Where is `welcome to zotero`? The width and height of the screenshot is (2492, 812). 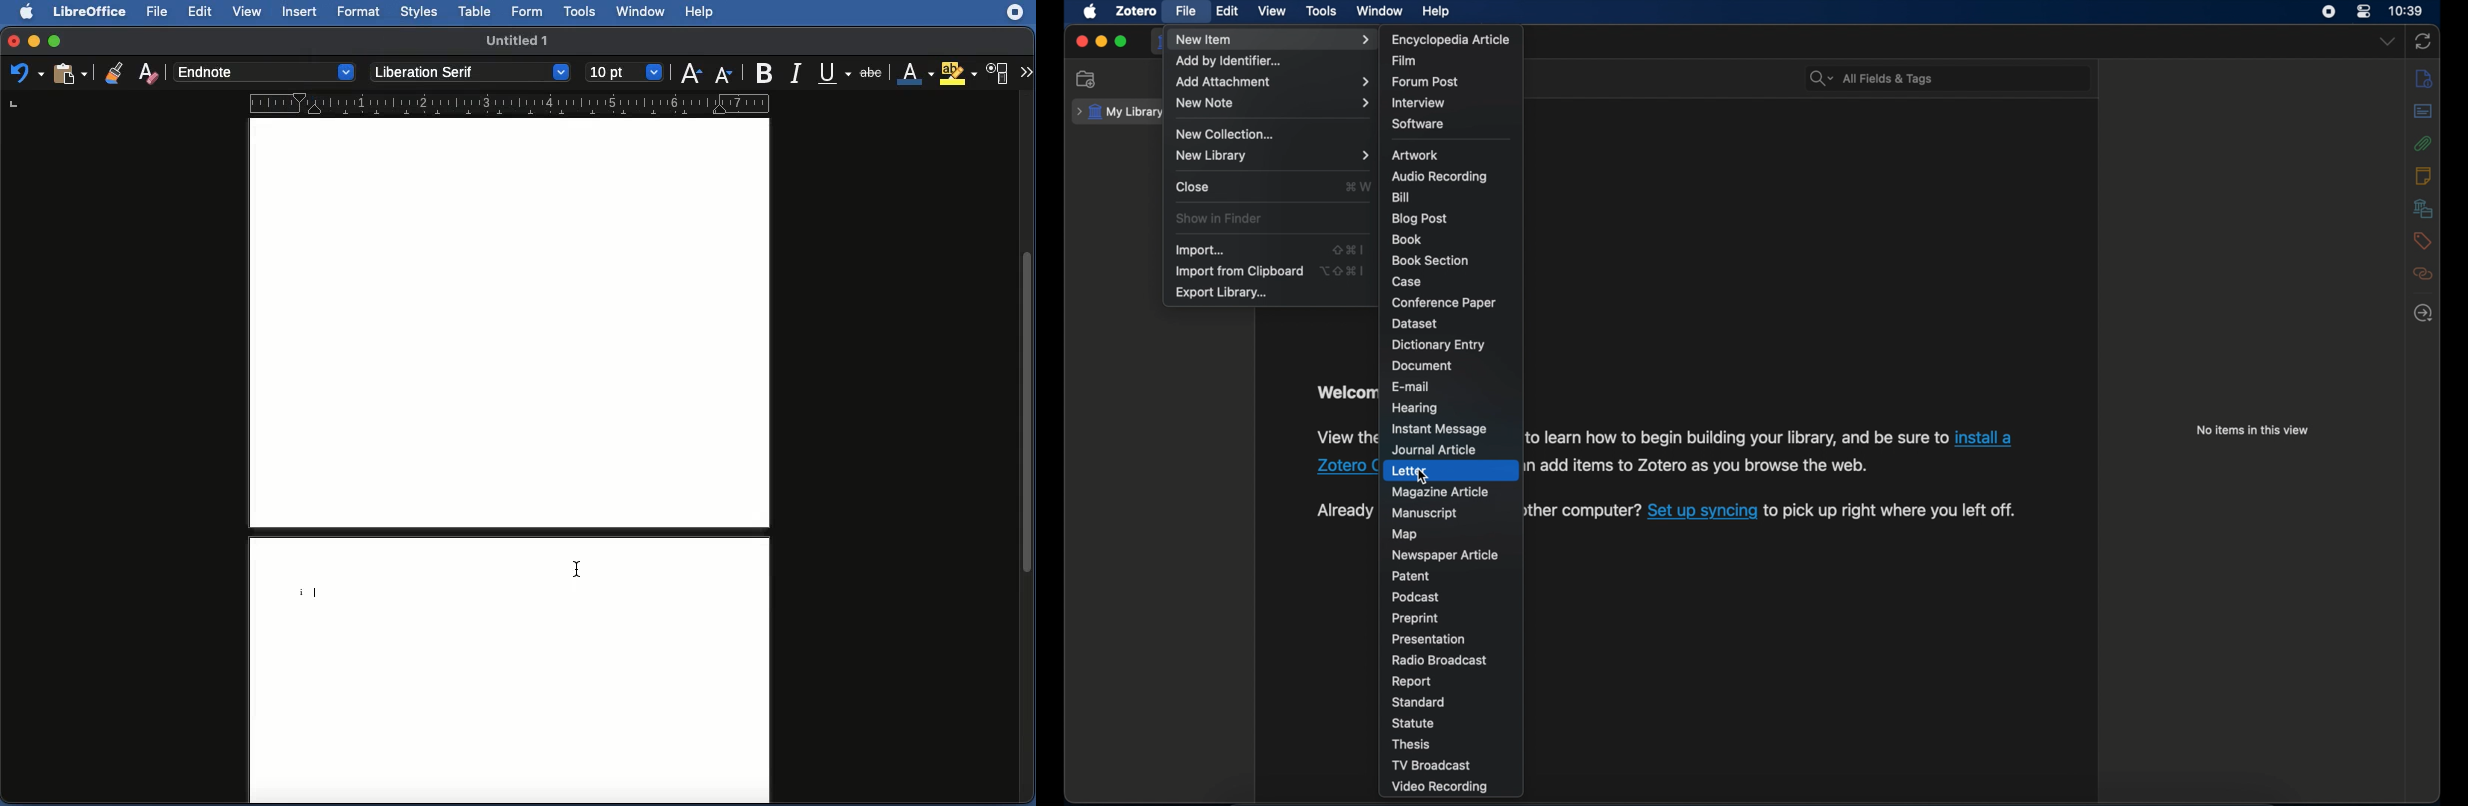
welcome to zotero is located at coordinates (1344, 394).